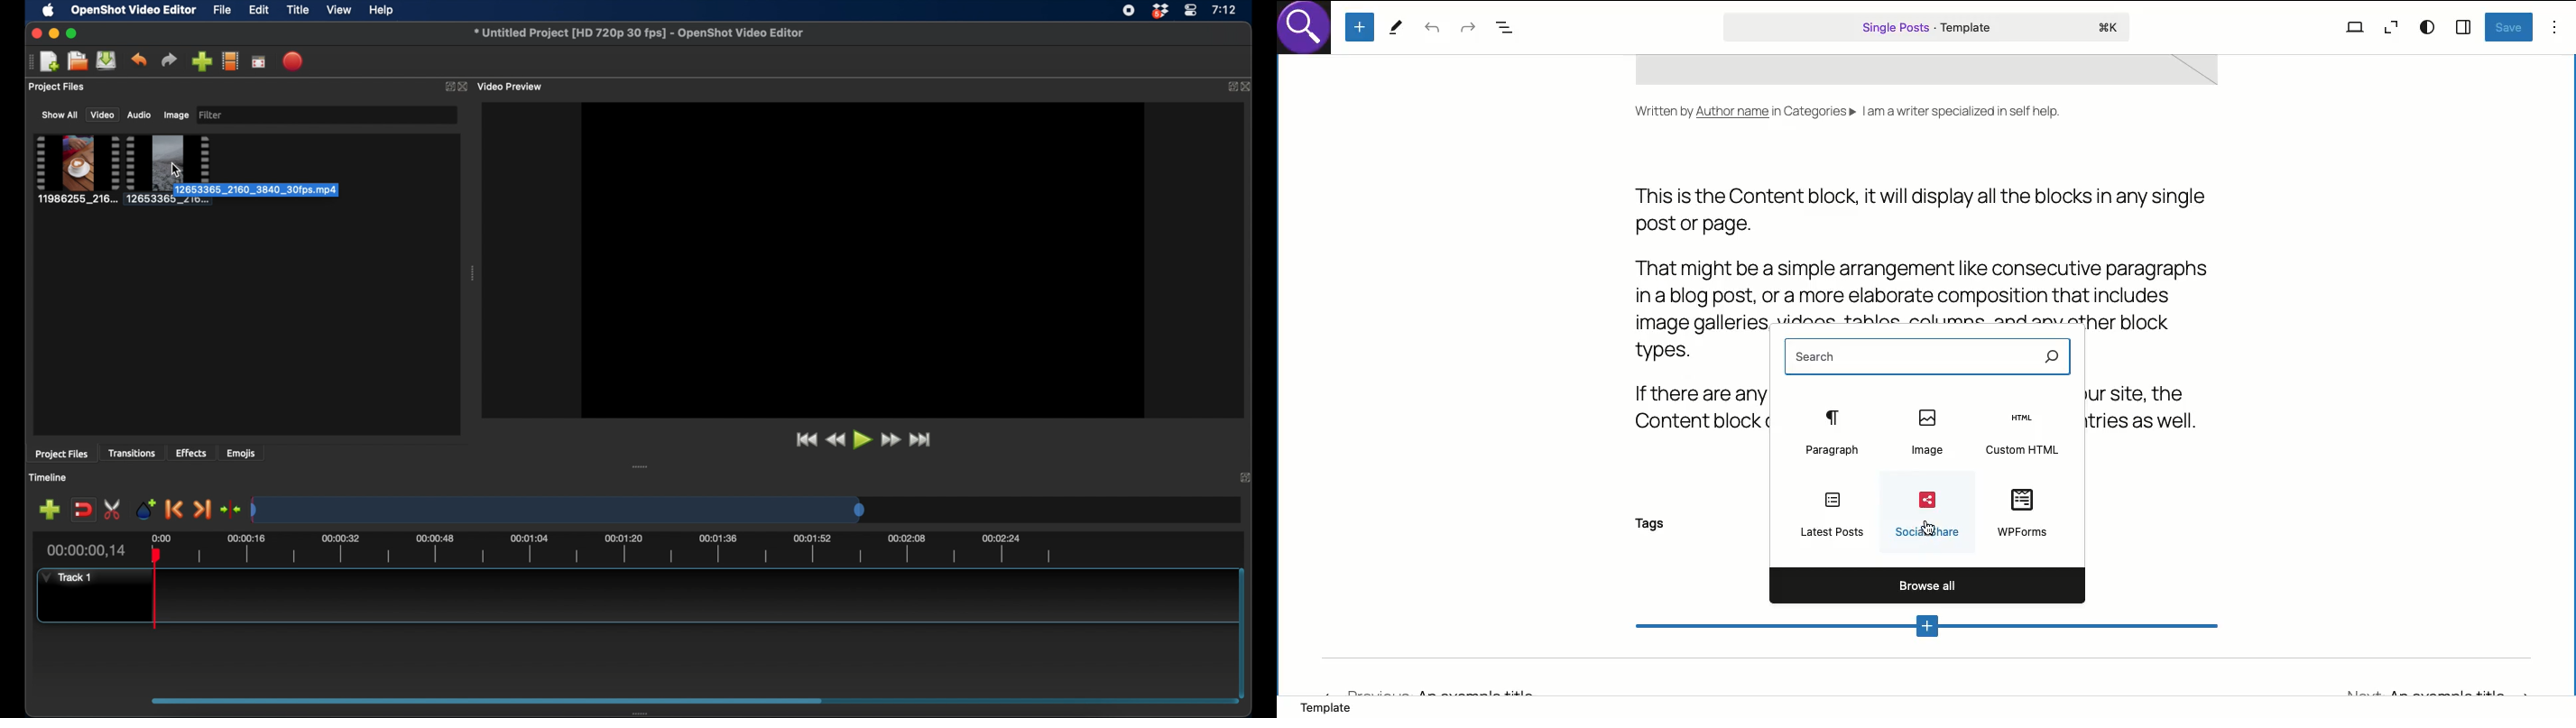 This screenshot has width=2576, height=728. What do you see at coordinates (2509, 27) in the screenshot?
I see `Save` at bounding box center [2509, 27].